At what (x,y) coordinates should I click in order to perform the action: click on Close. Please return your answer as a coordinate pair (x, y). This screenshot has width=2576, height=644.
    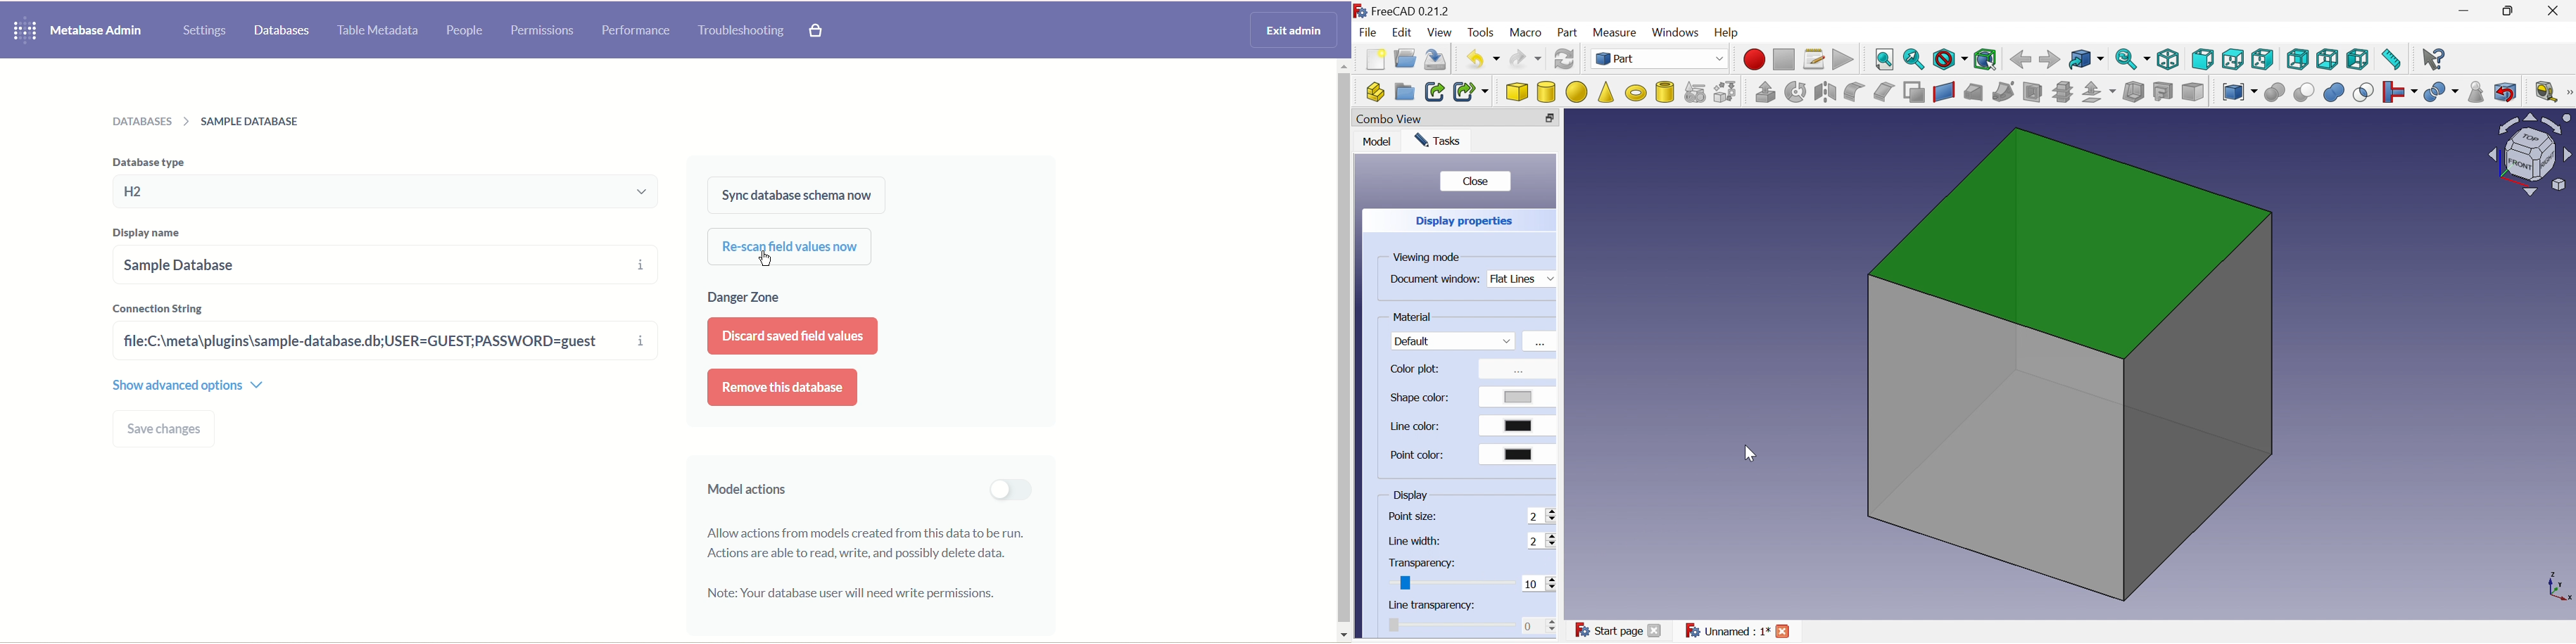
    Looking at the image, I should click on (1783, 632).